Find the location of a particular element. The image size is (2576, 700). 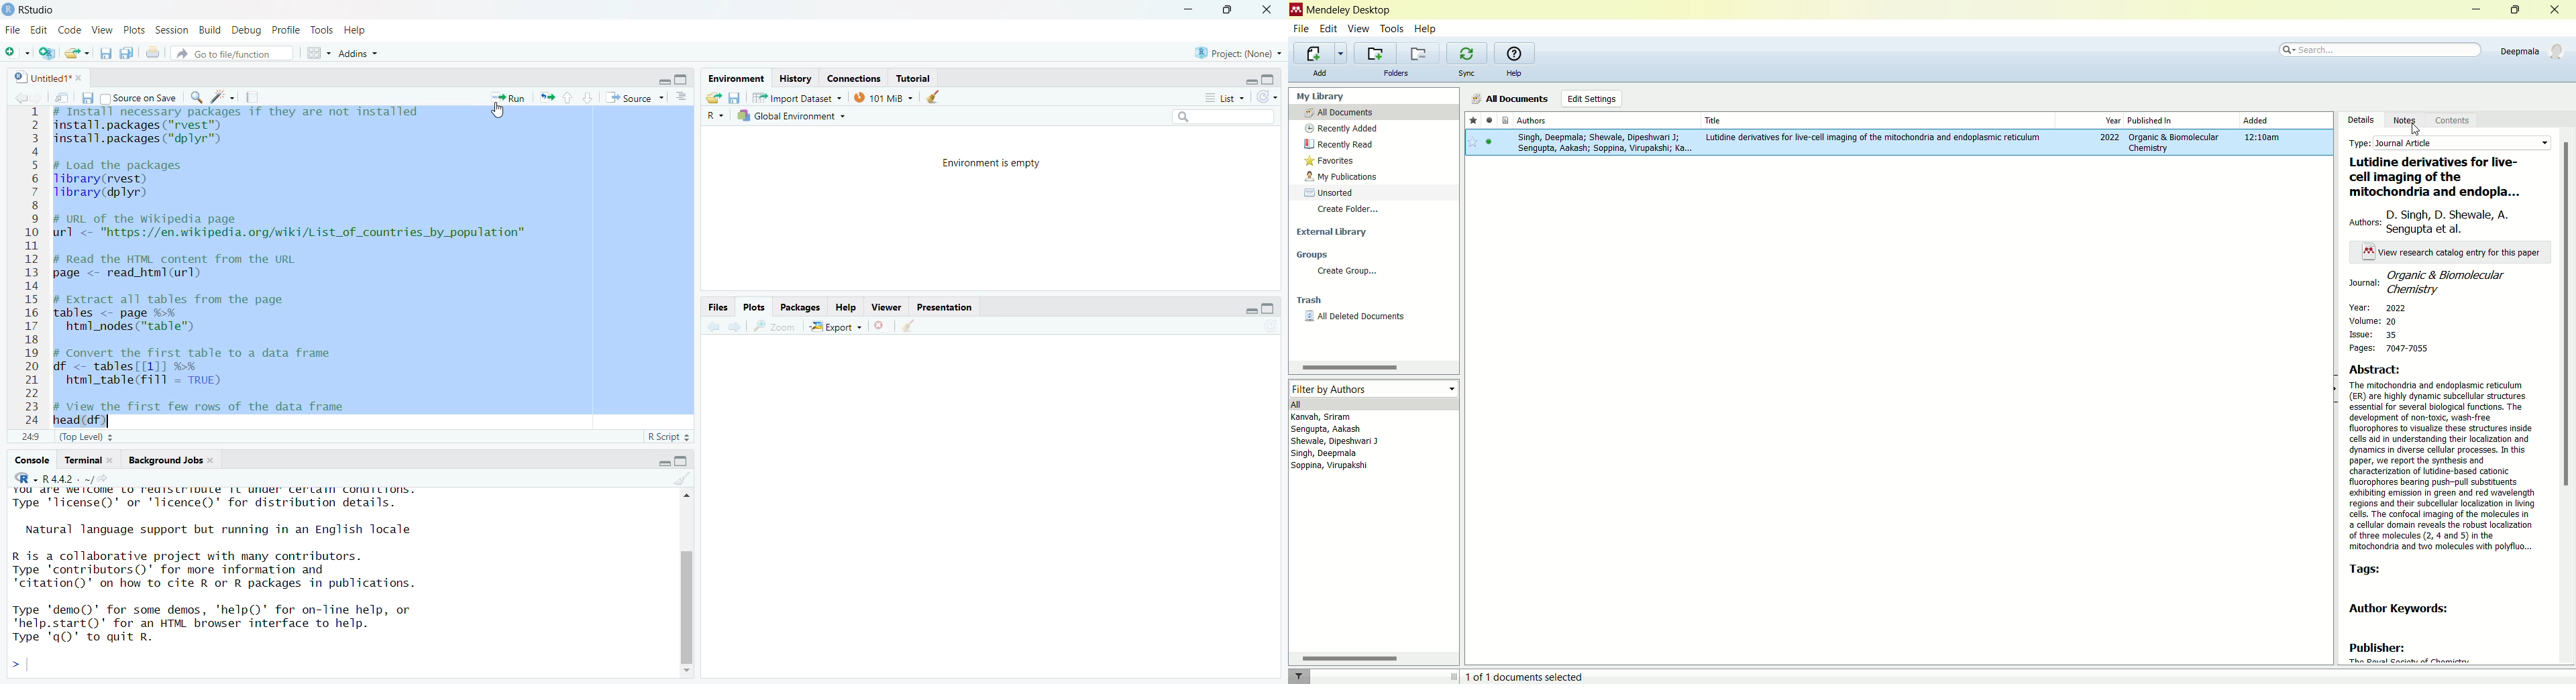

save all is located at coordinates (127, 53).